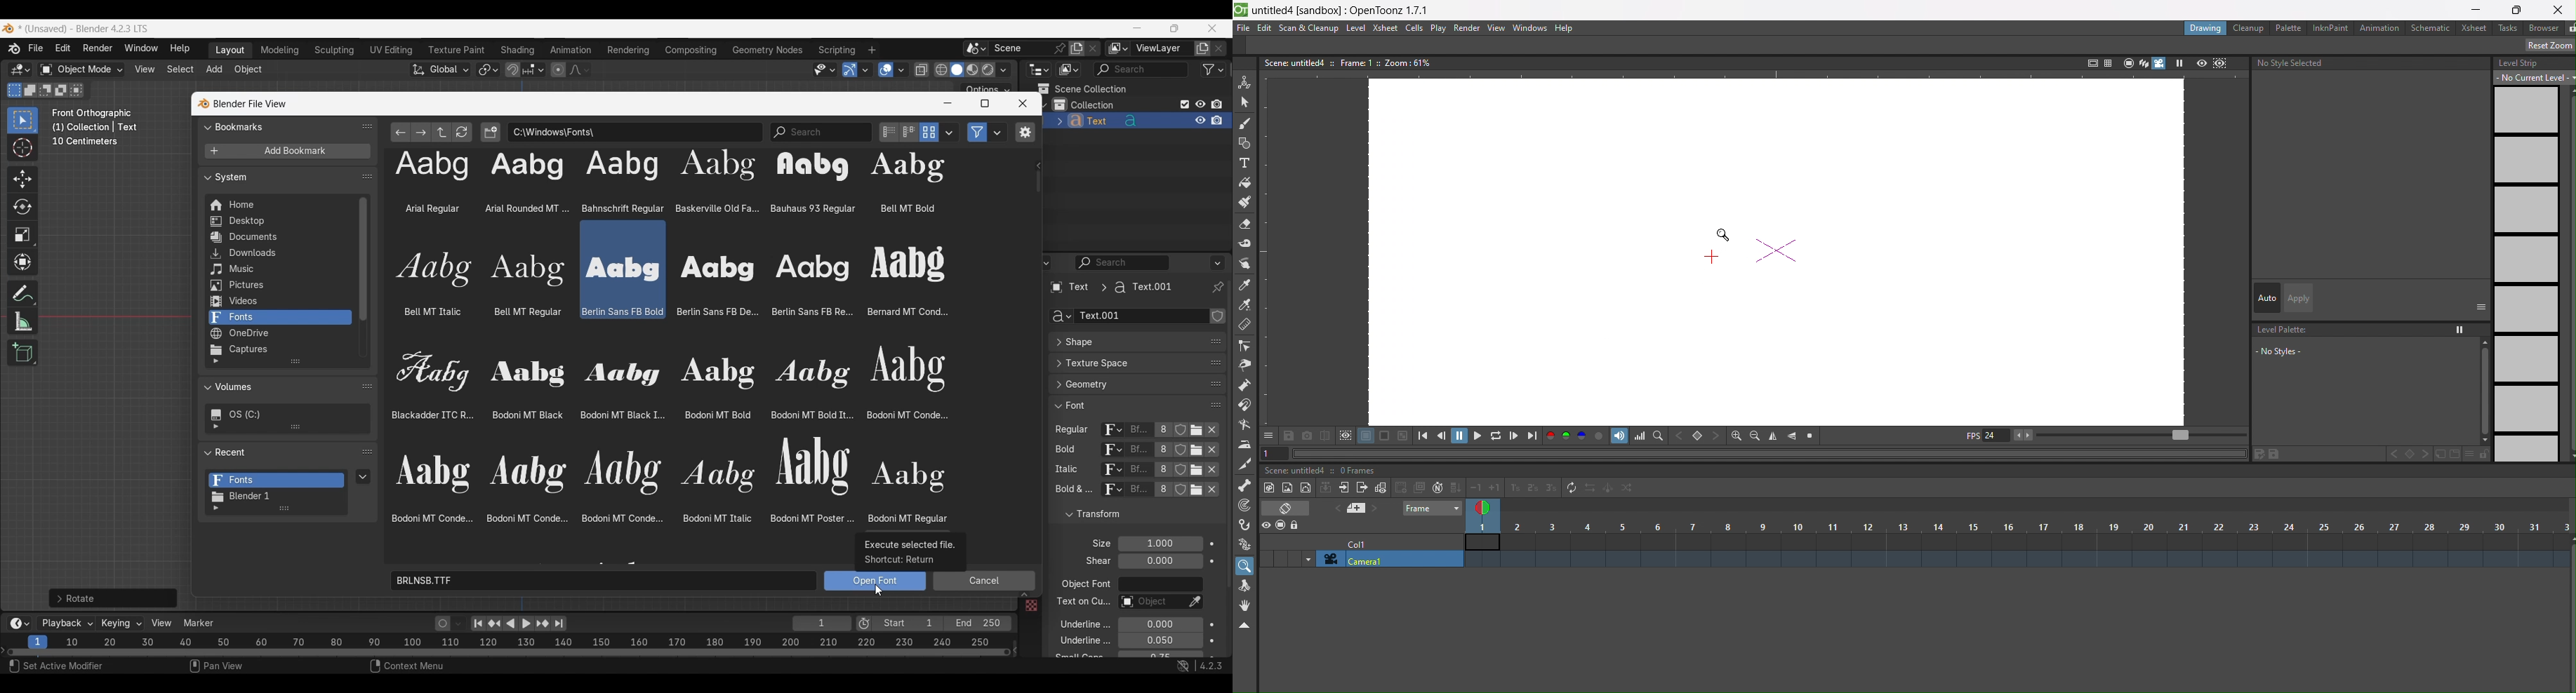 Image resolution: width=2576 pixels, height=700 pixels. Describe the element at coordinates (279, 350) in the screenshot. I see `Captures folder` at that location.